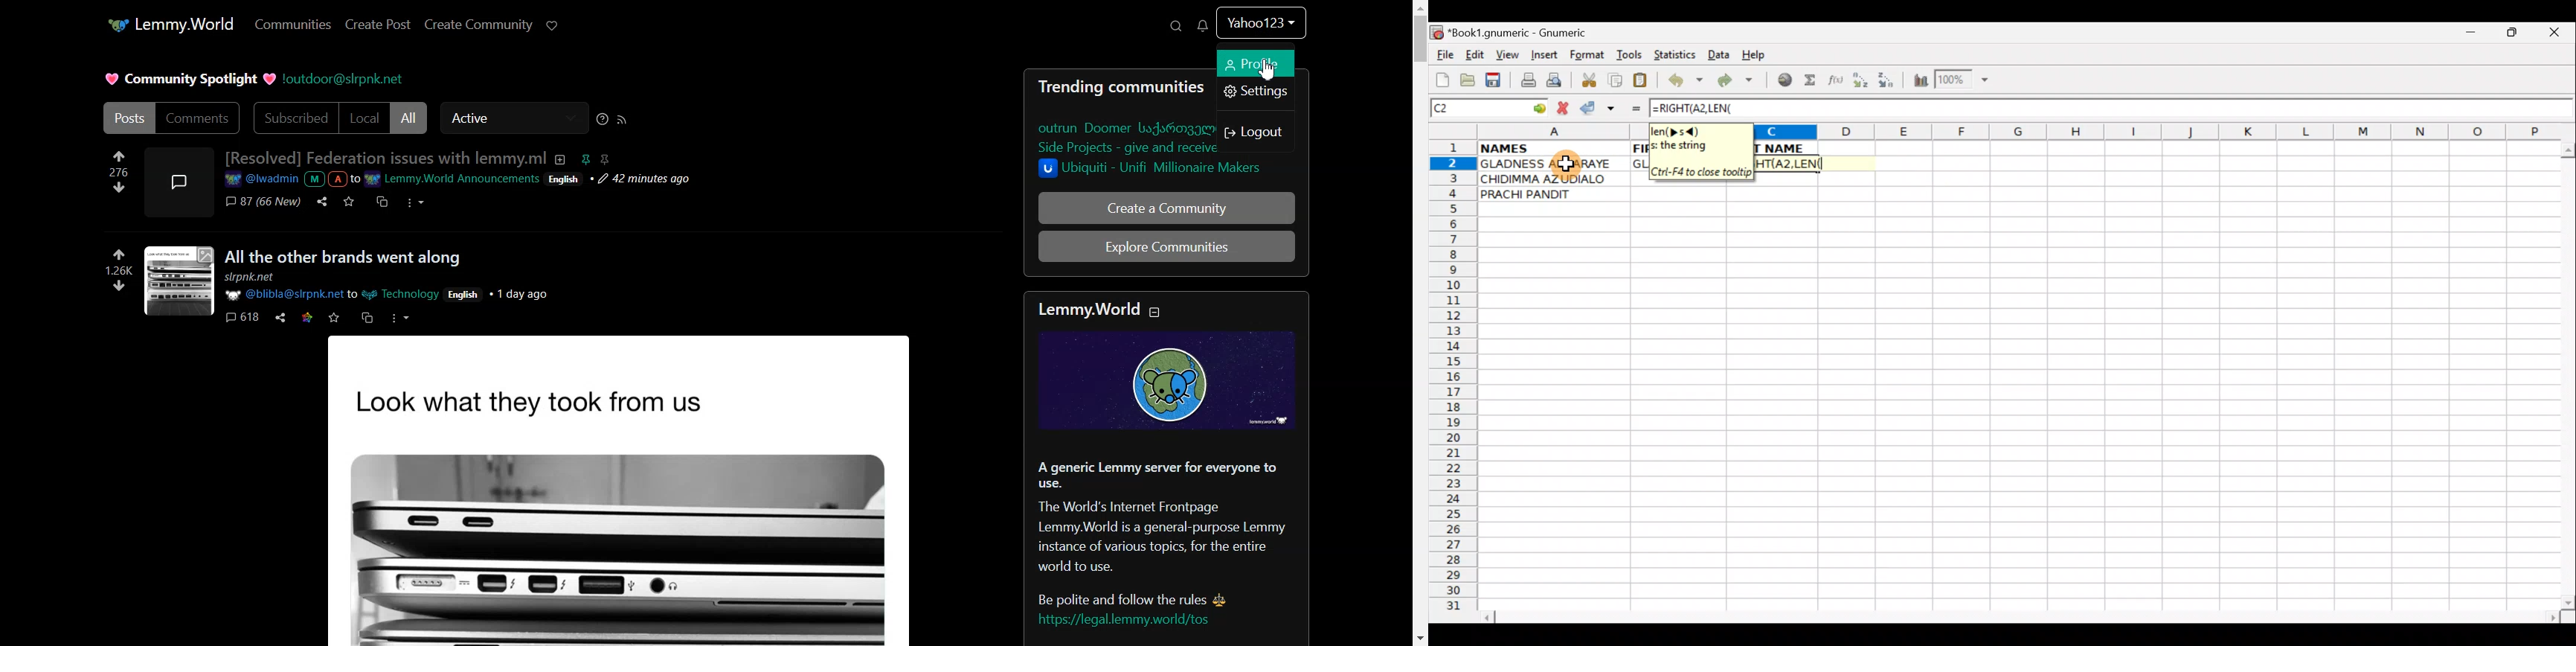 This screenshot has height=672, width=2576. What do you see at coordinates (365, 118) in the screenshot?
I see `Local` at bounding box center [365, 118].